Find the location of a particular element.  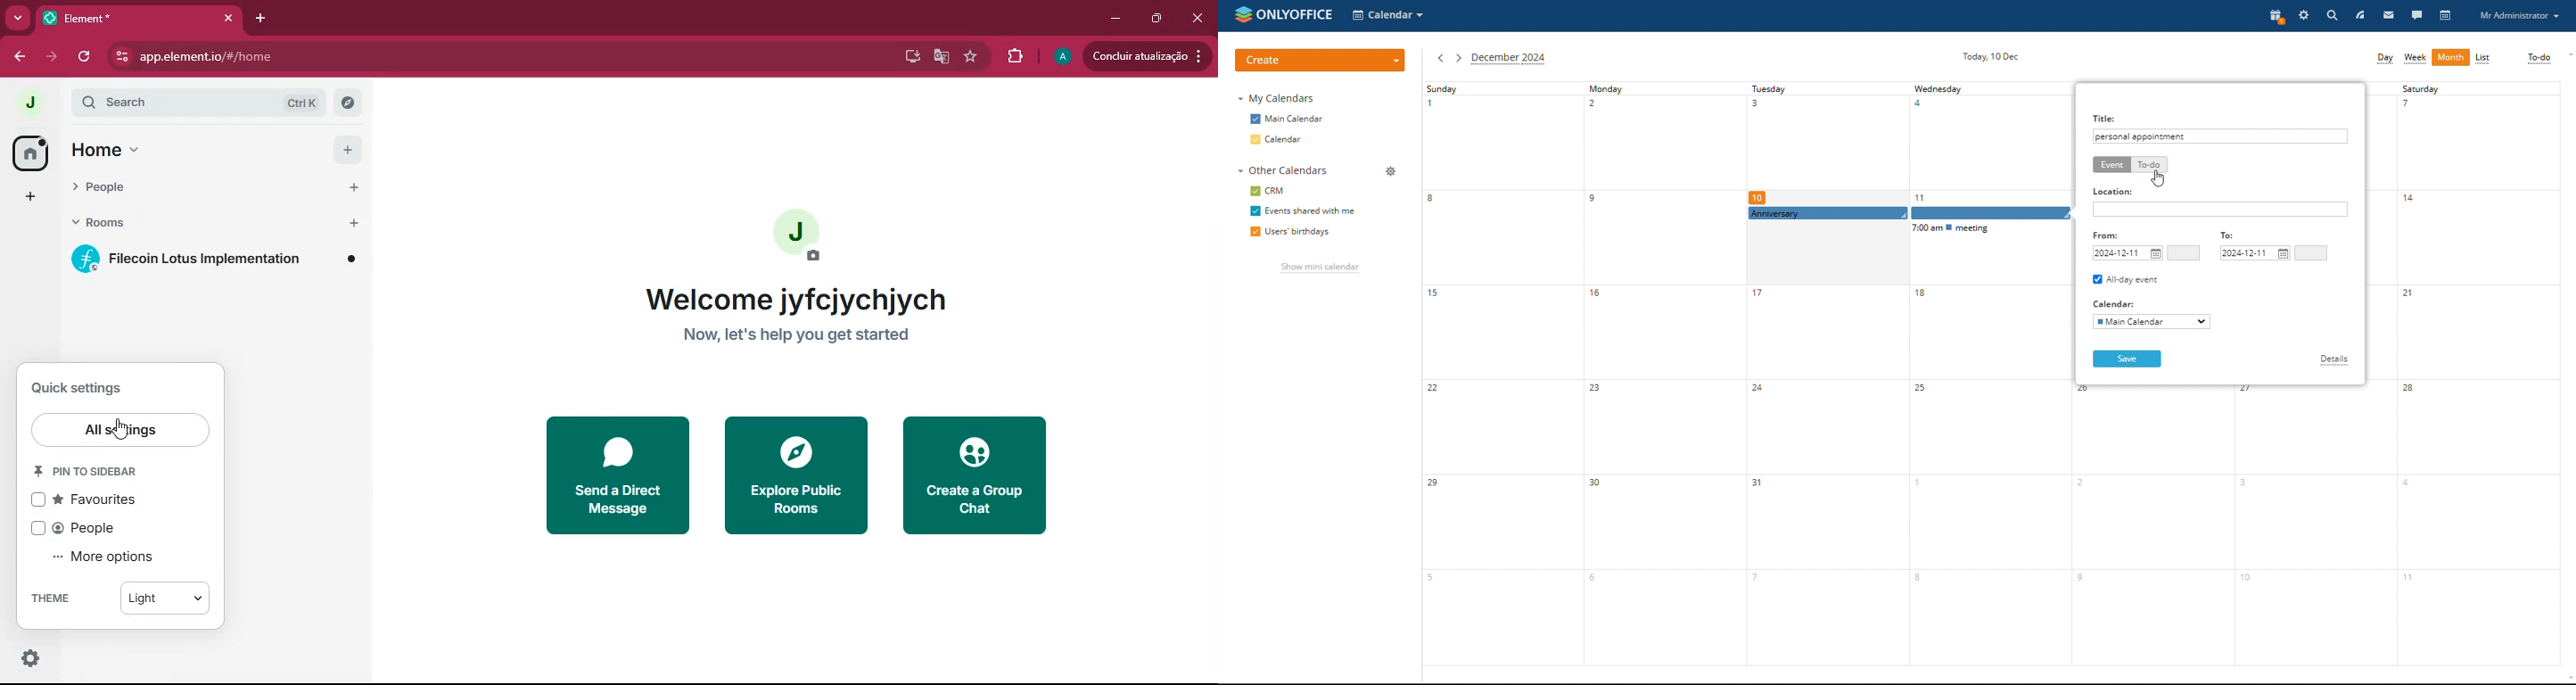

desktop is located at coordinates (909, 56).